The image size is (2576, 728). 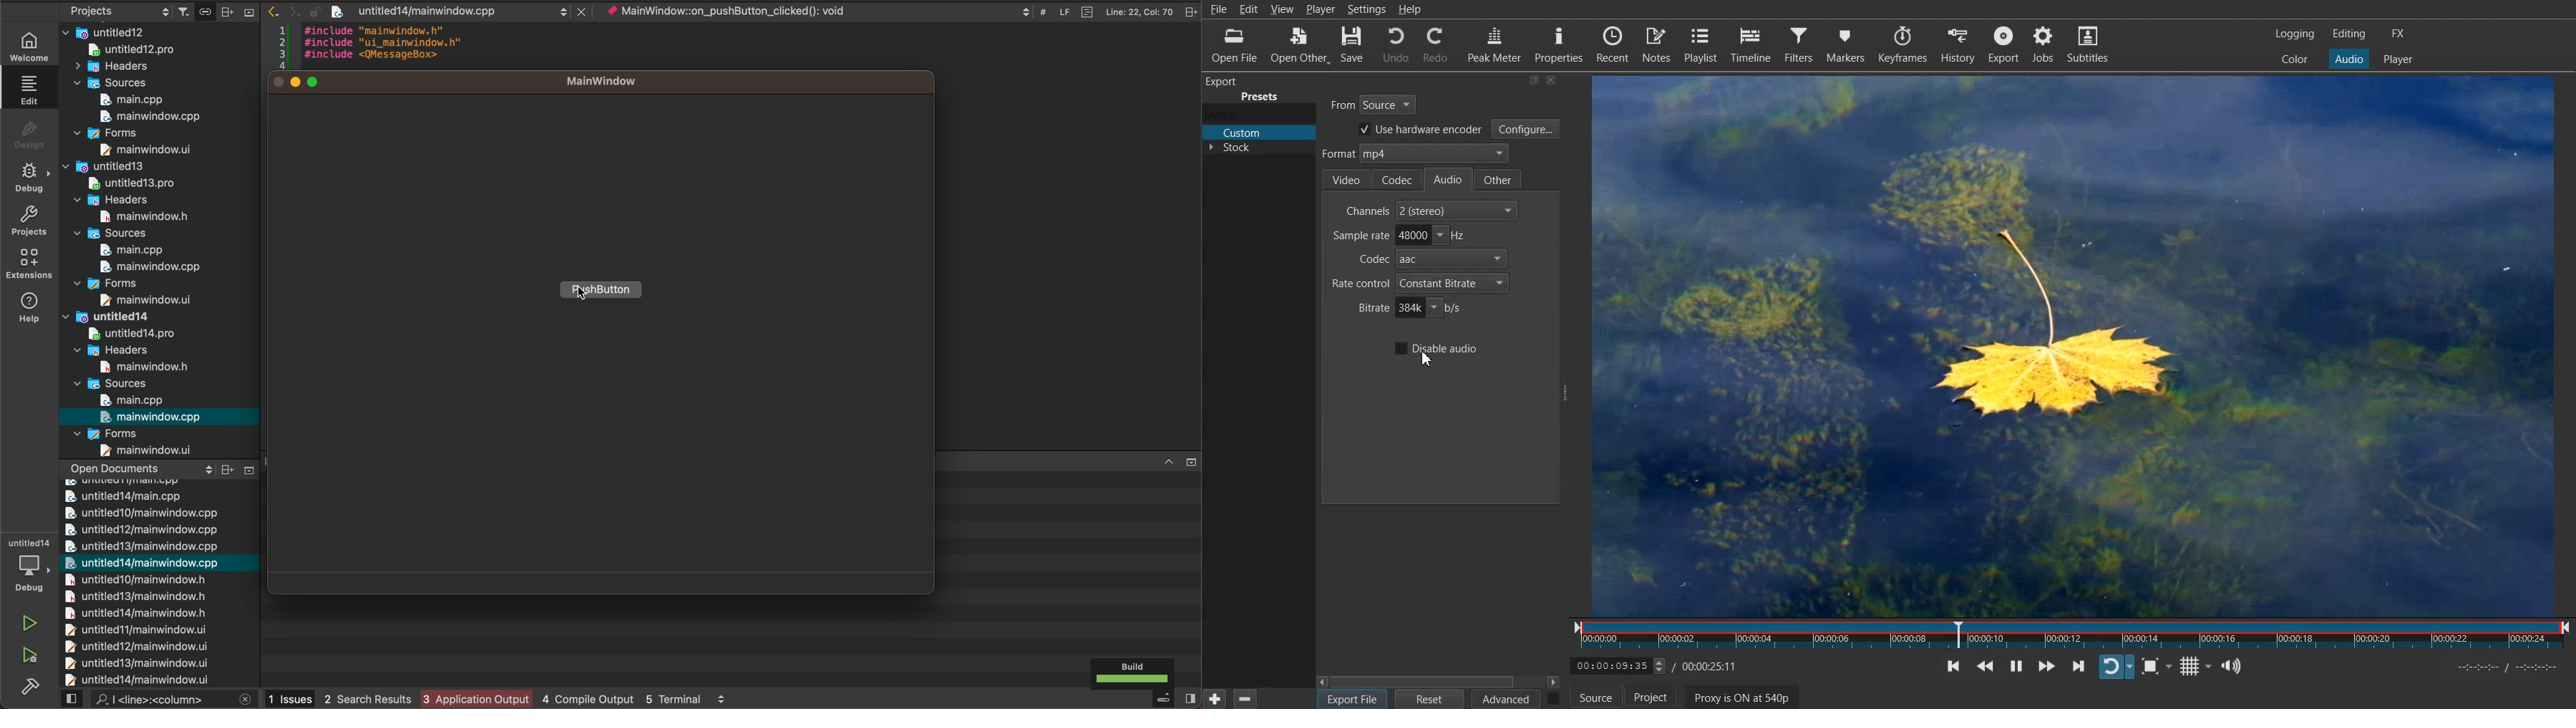 I want to click on Other, so click(x=1500, y=179).